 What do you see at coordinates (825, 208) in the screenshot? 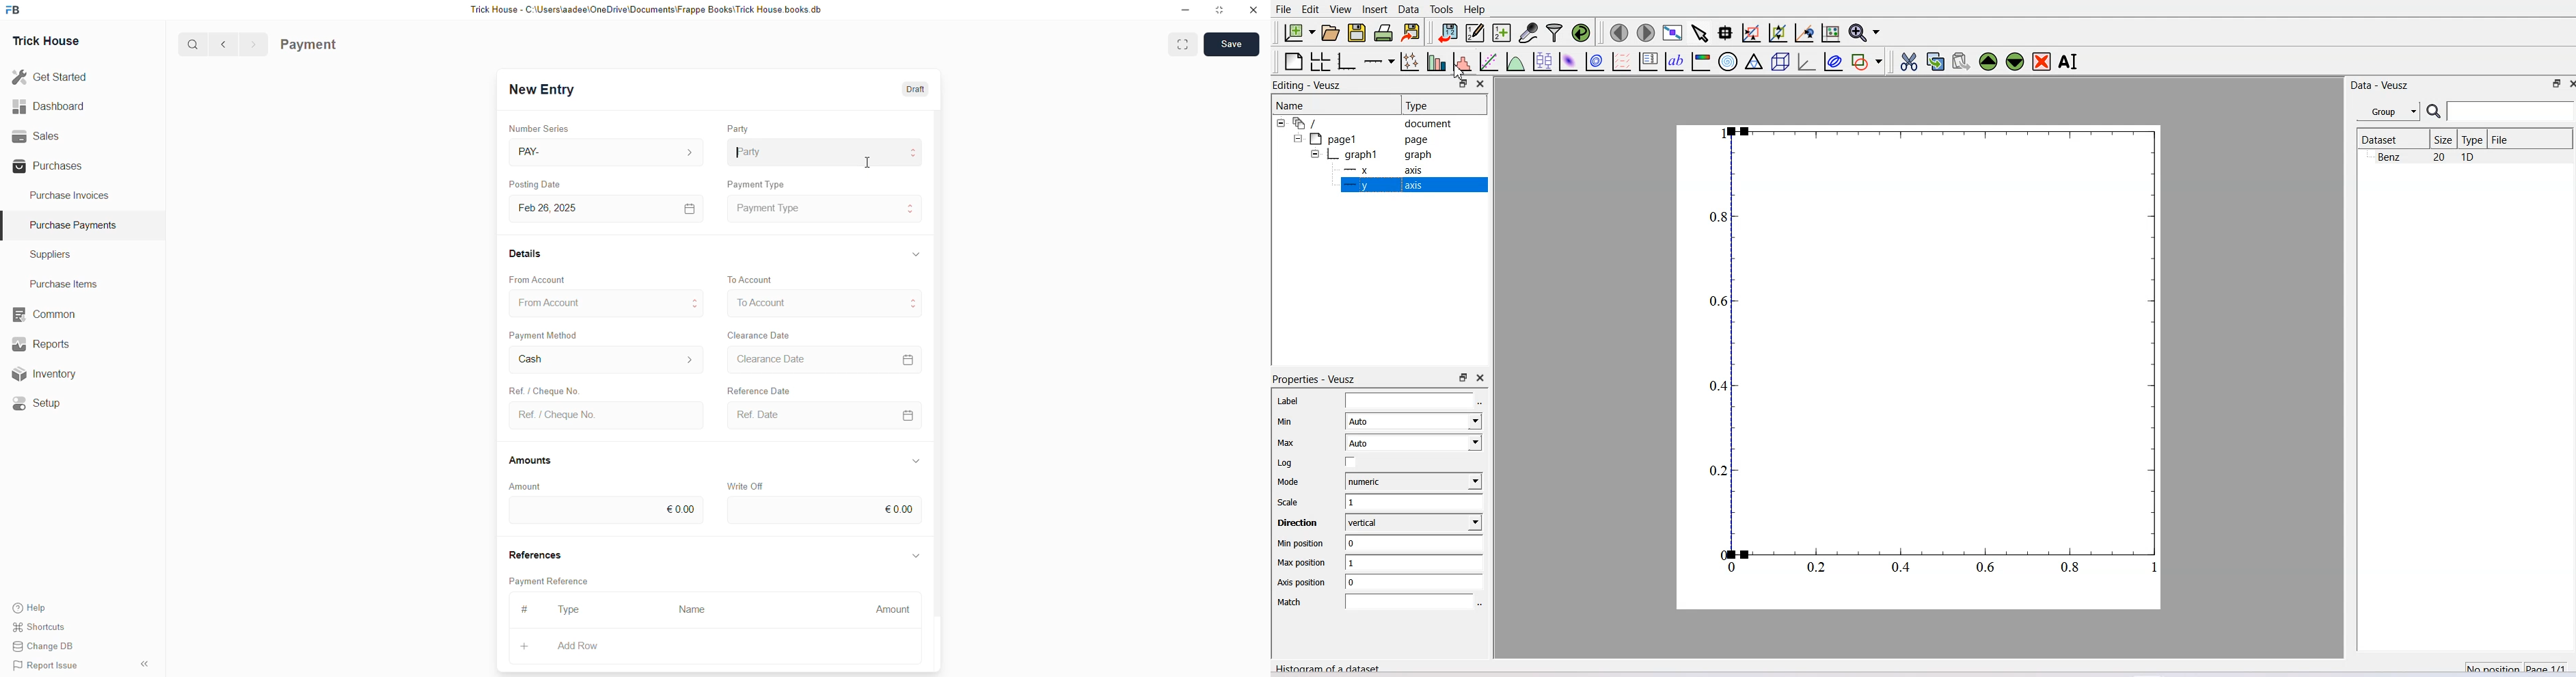
I see ` Payment Type` at bounding box center [825, 208].